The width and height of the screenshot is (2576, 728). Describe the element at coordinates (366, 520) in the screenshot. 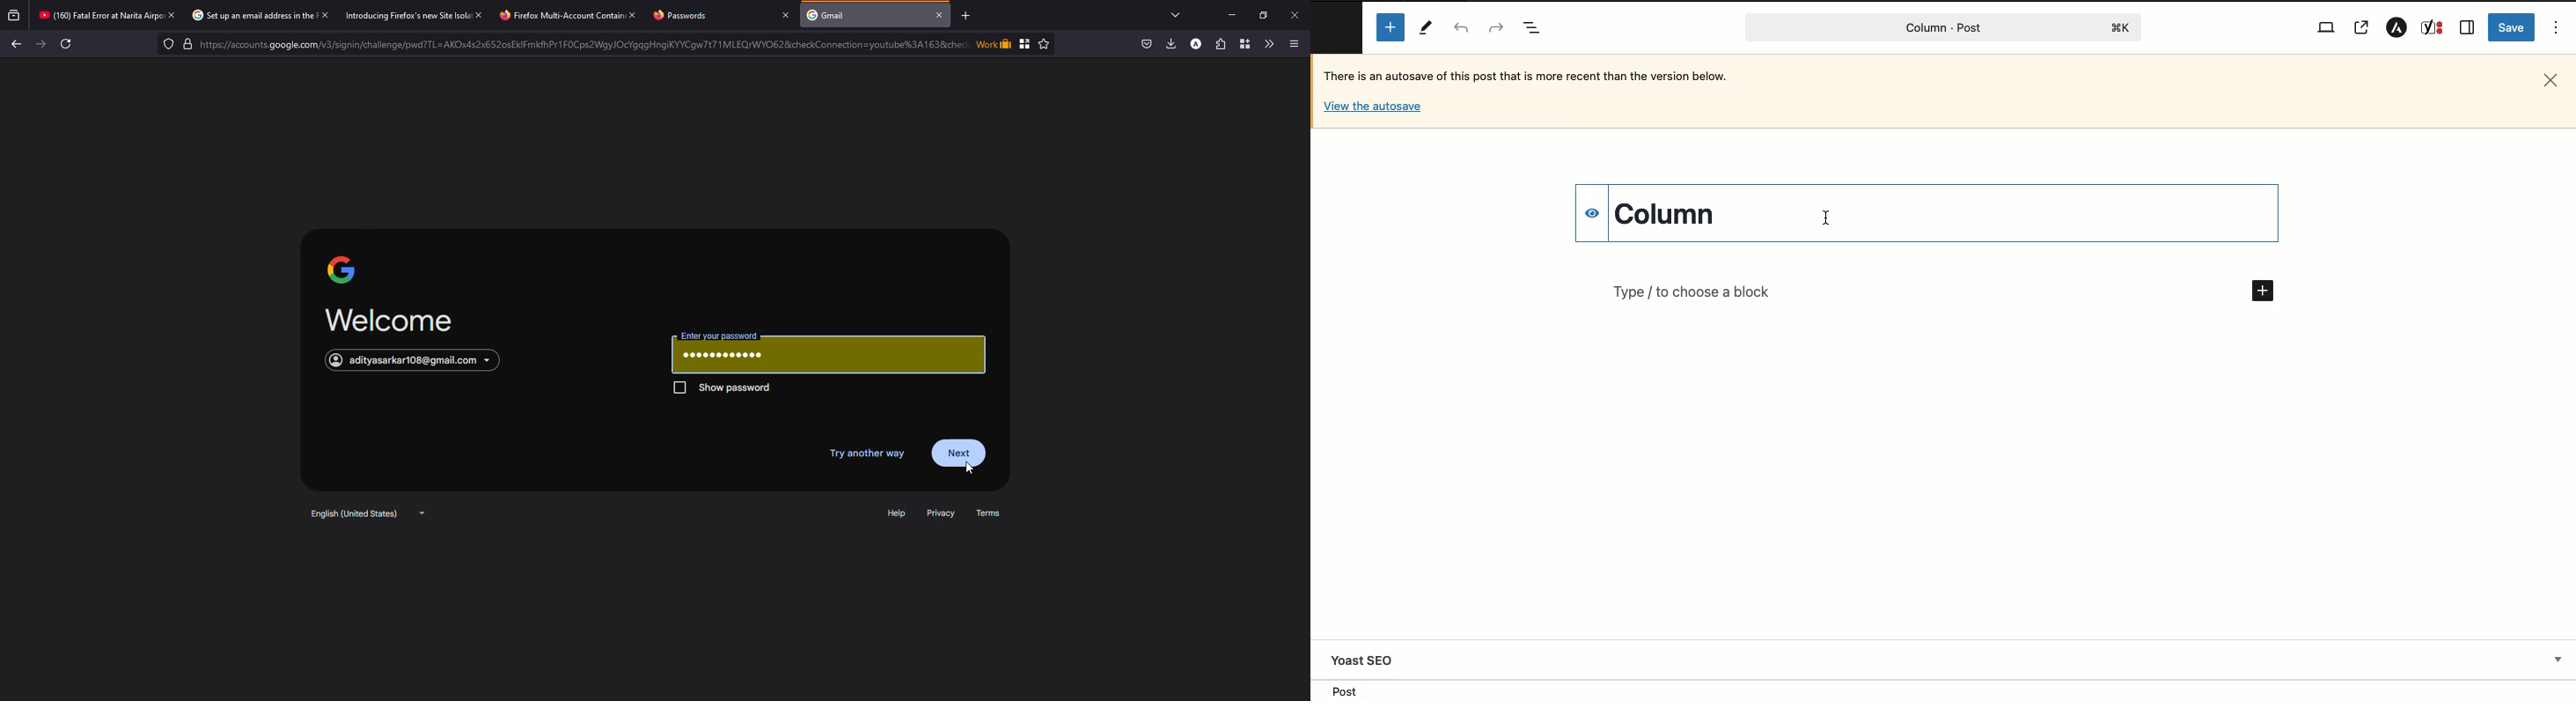

I see `english` at that location.